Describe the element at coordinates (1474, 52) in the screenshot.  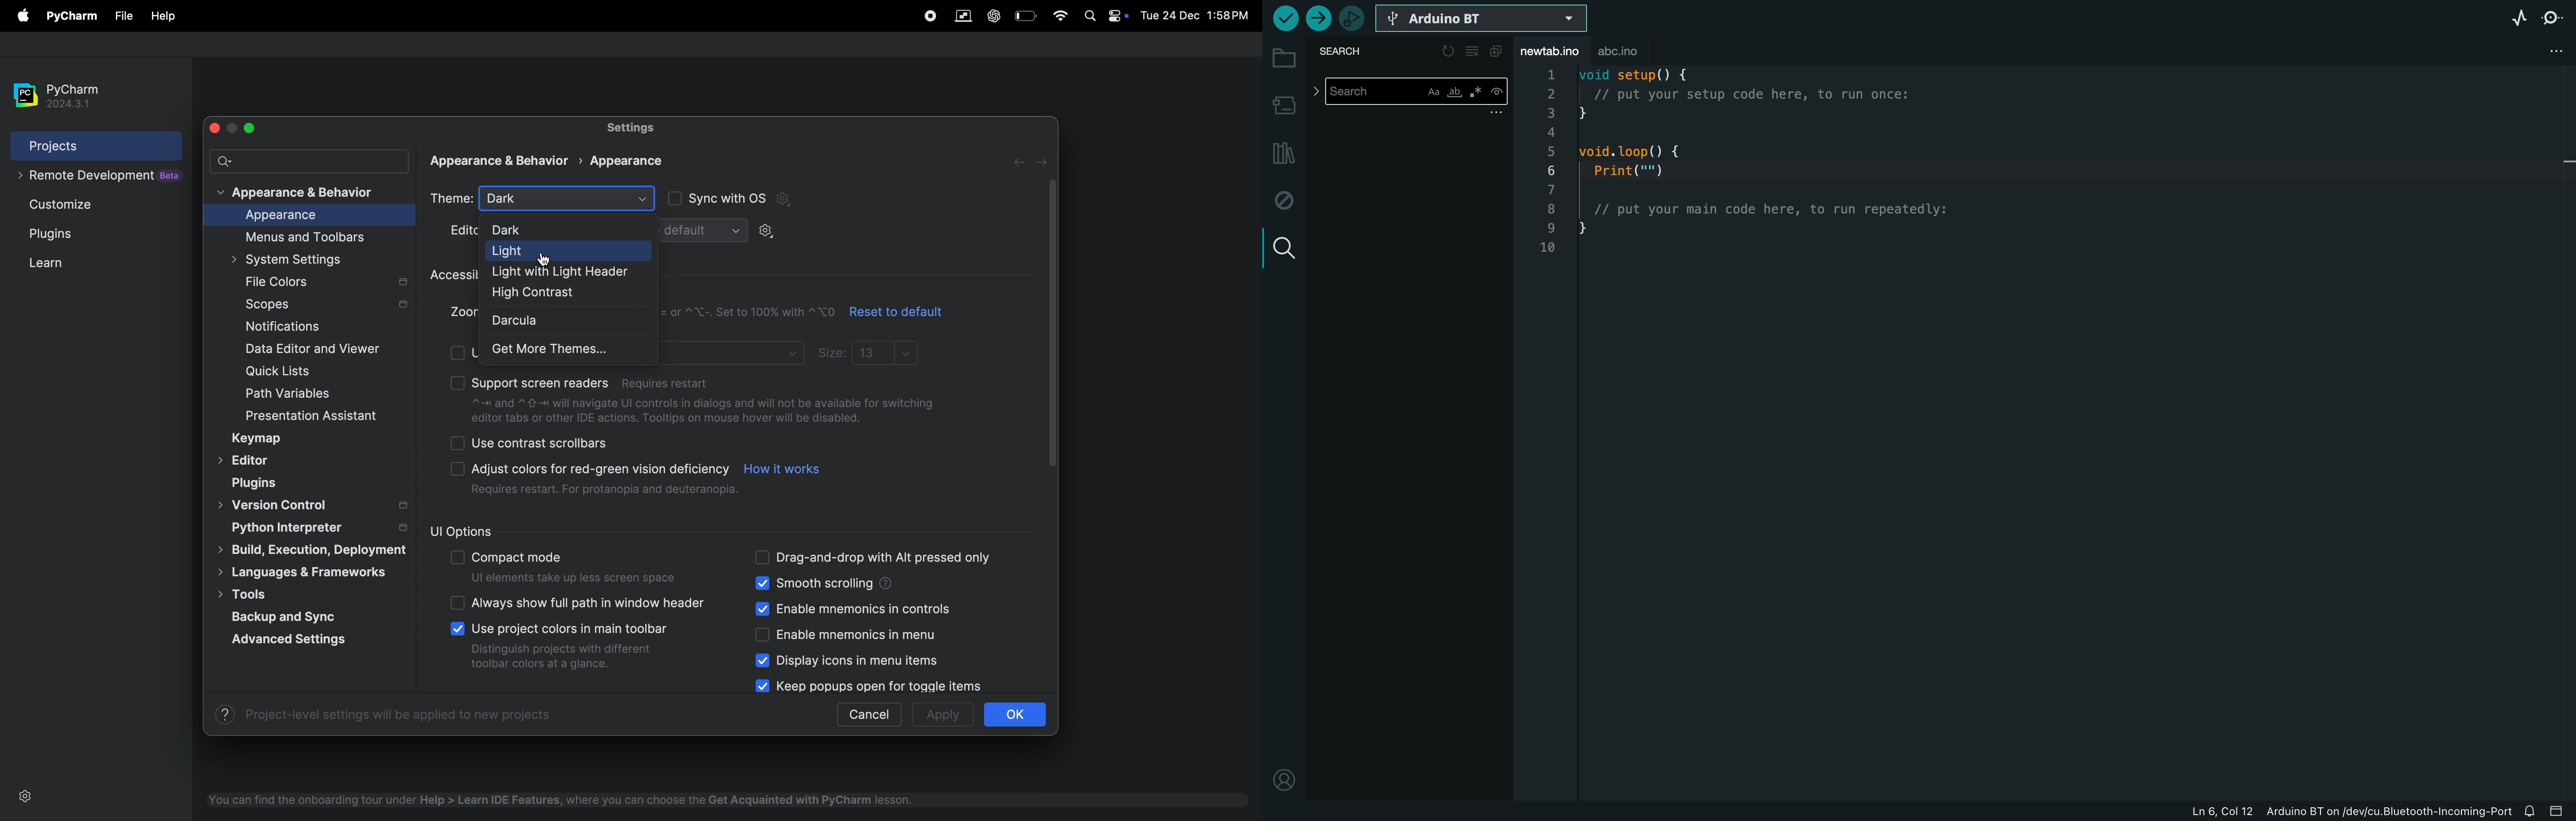
I see `clear` at that location.